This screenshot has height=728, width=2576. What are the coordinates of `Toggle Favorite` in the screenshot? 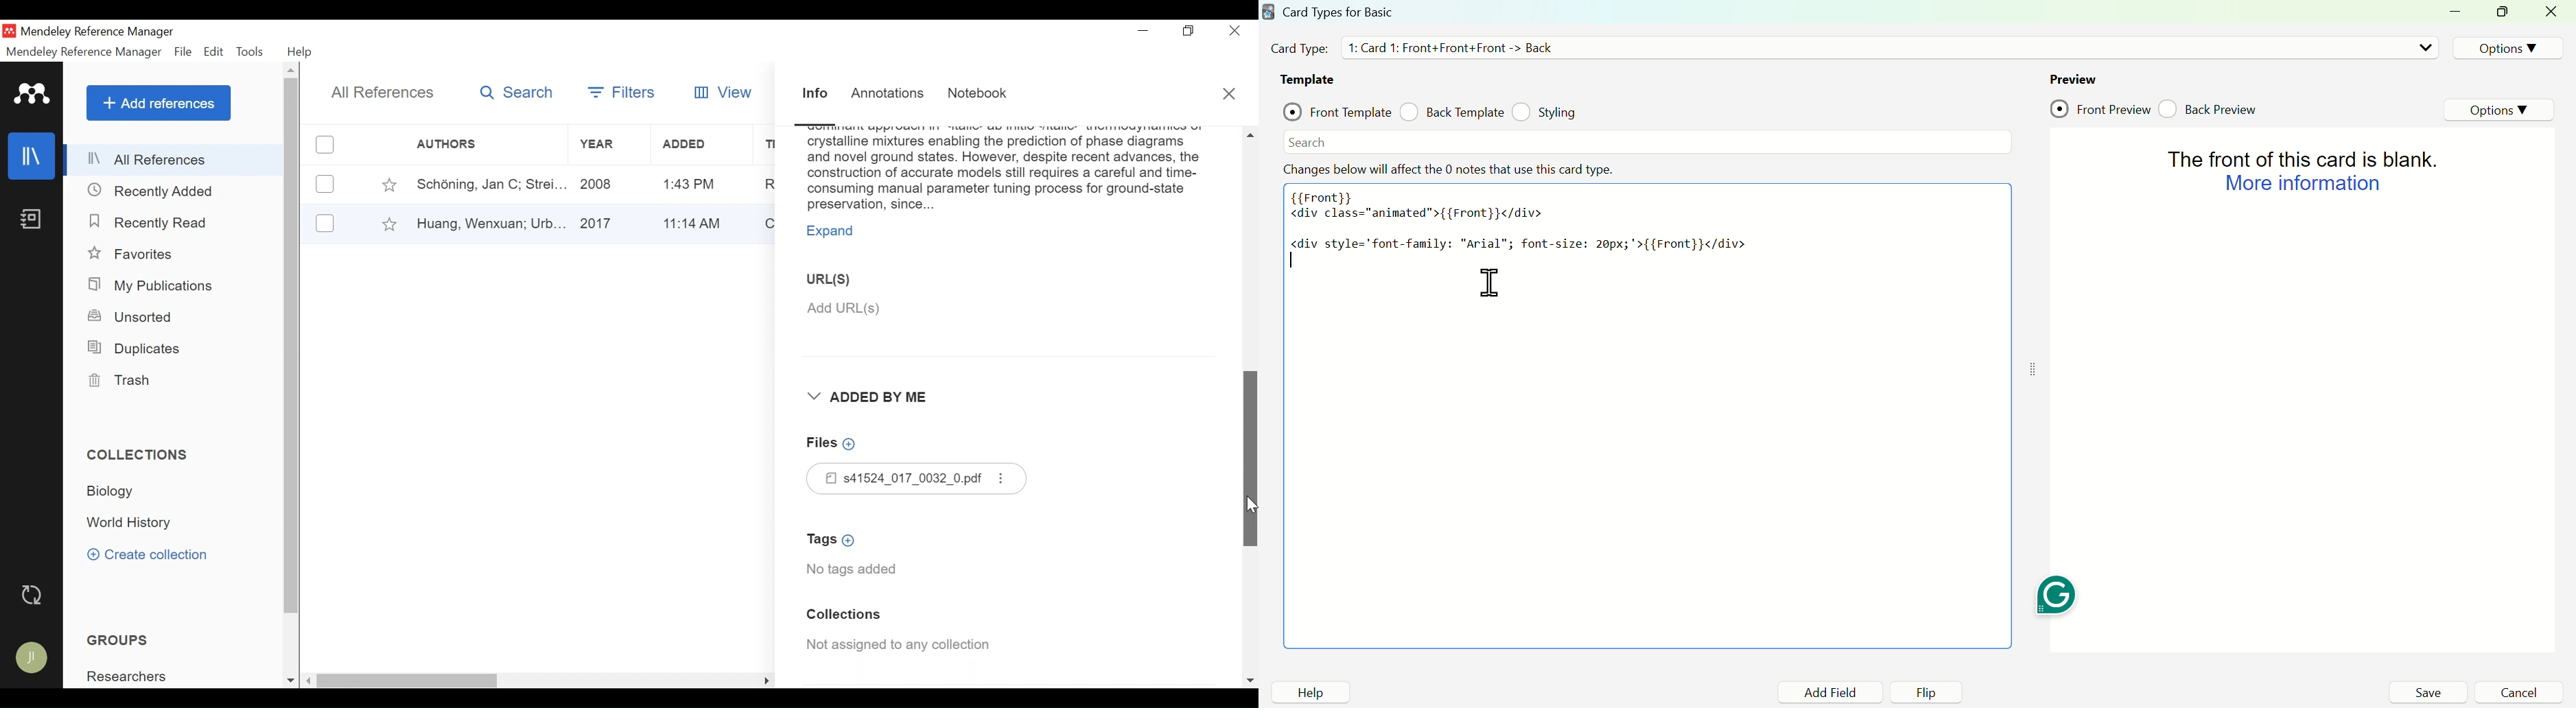 It's located at (389, 184).